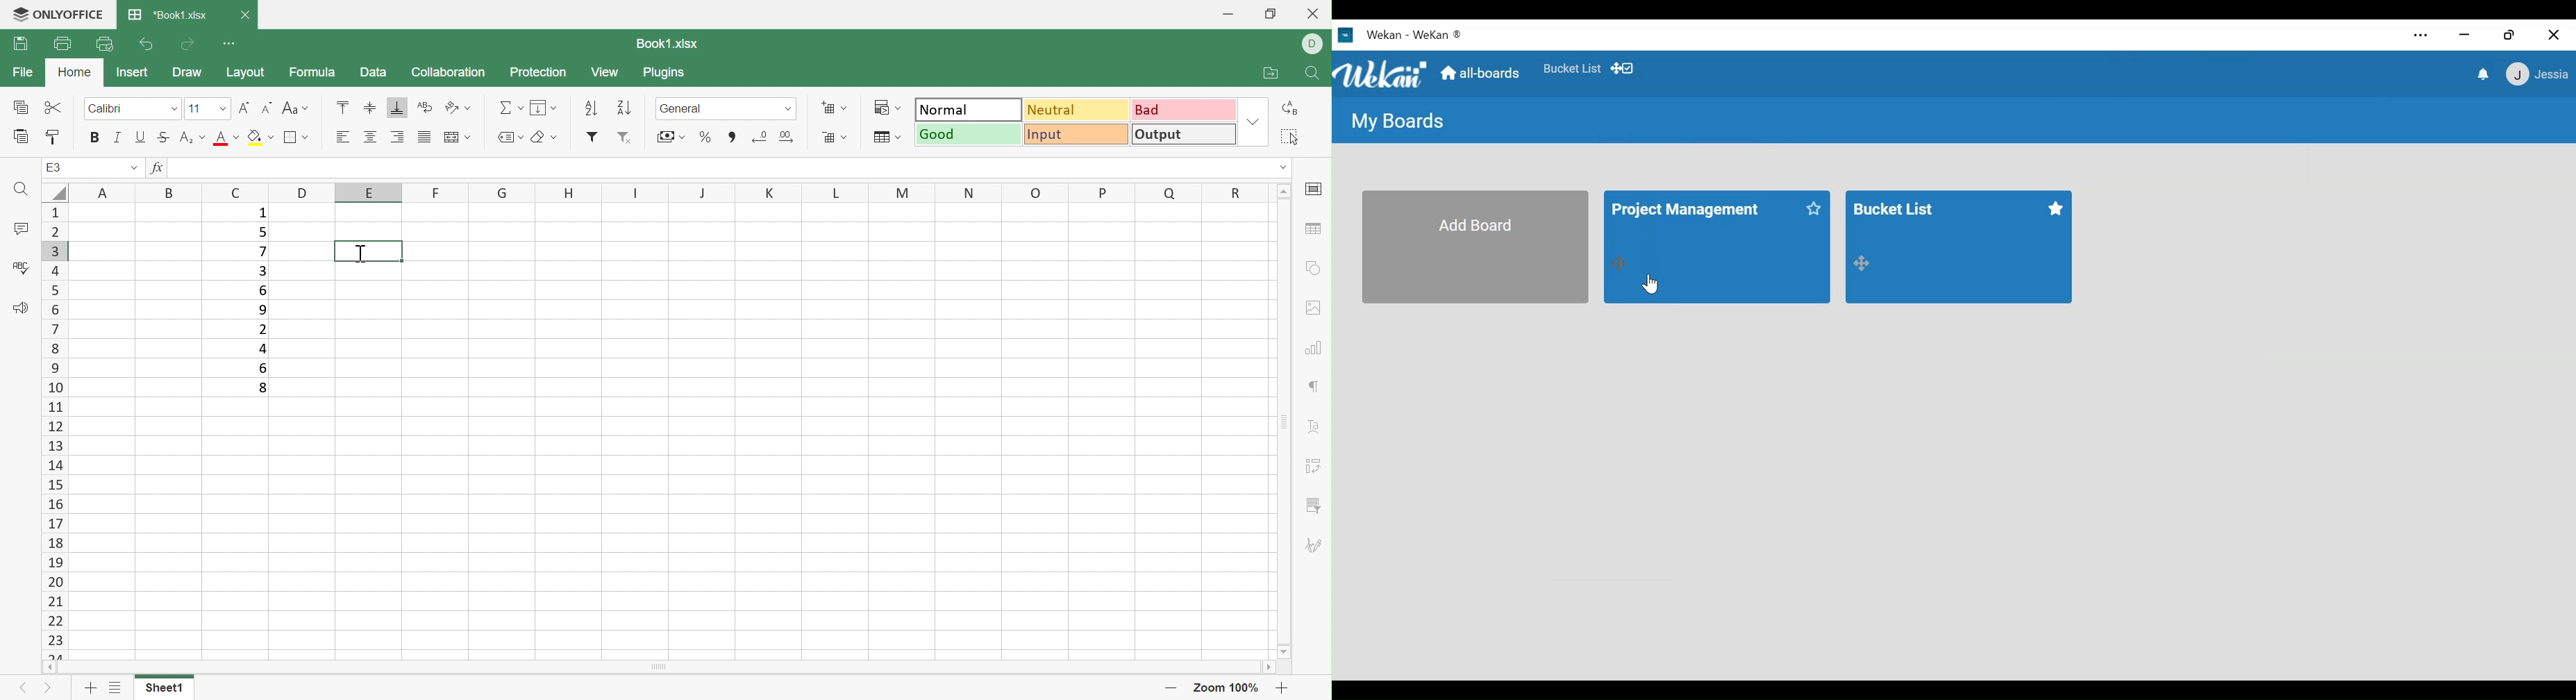 This screenshot has width=2576, height=700. I want to click on Drop Down, so click(174, 108).